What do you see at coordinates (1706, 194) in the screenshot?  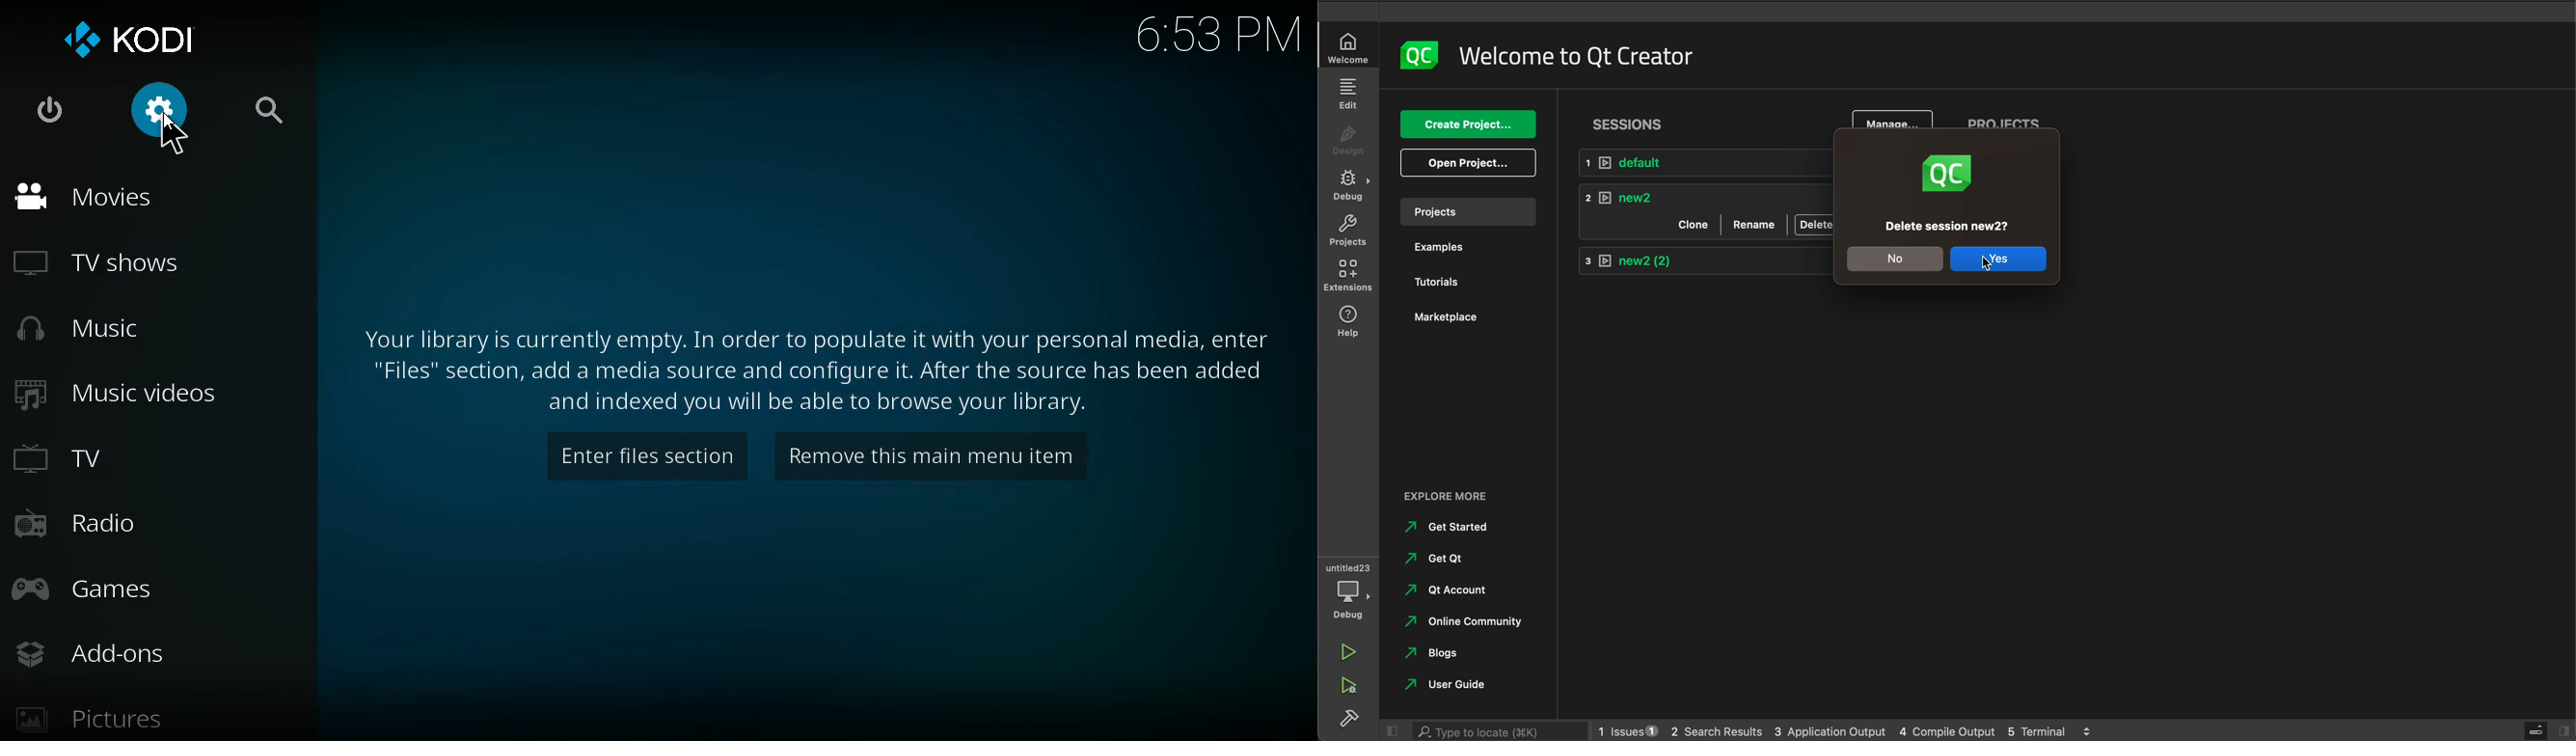 I see `new2` at bounding box center [1706, 194].